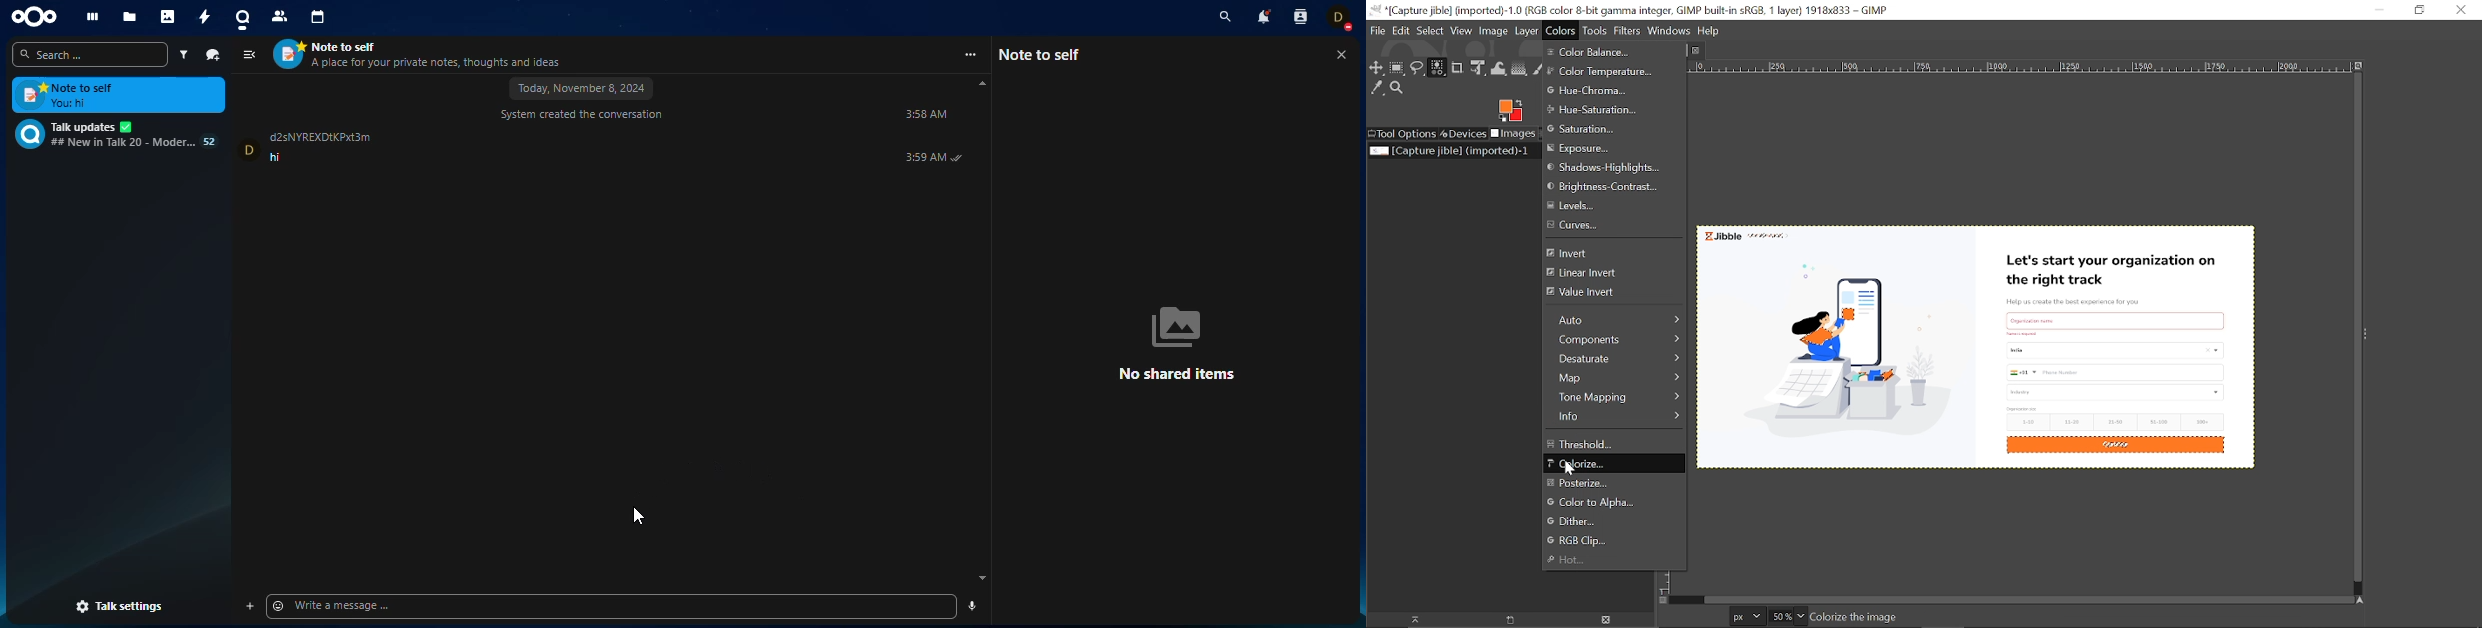  What do you see at coordinates (115, 134) in the screenshot?
I see `chat` at bounding box center [115, 134].